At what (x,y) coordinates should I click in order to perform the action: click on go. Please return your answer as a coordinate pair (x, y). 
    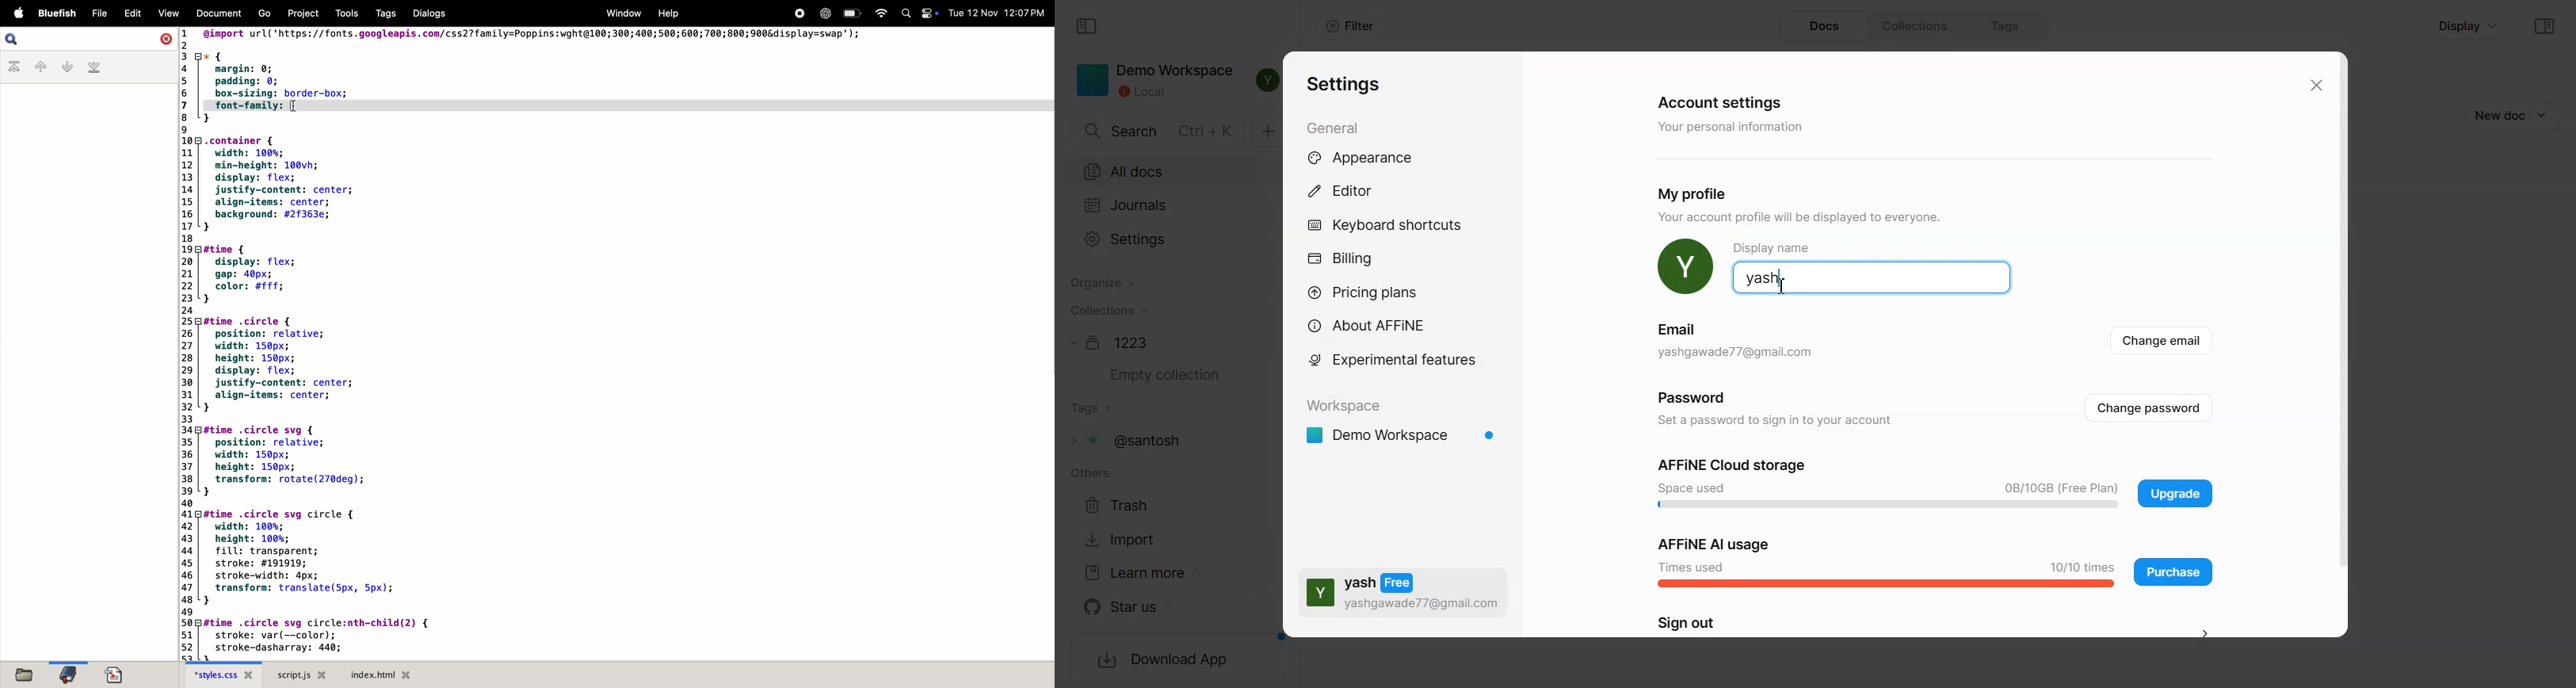
    Looking at the image, I should click on (265, 14).